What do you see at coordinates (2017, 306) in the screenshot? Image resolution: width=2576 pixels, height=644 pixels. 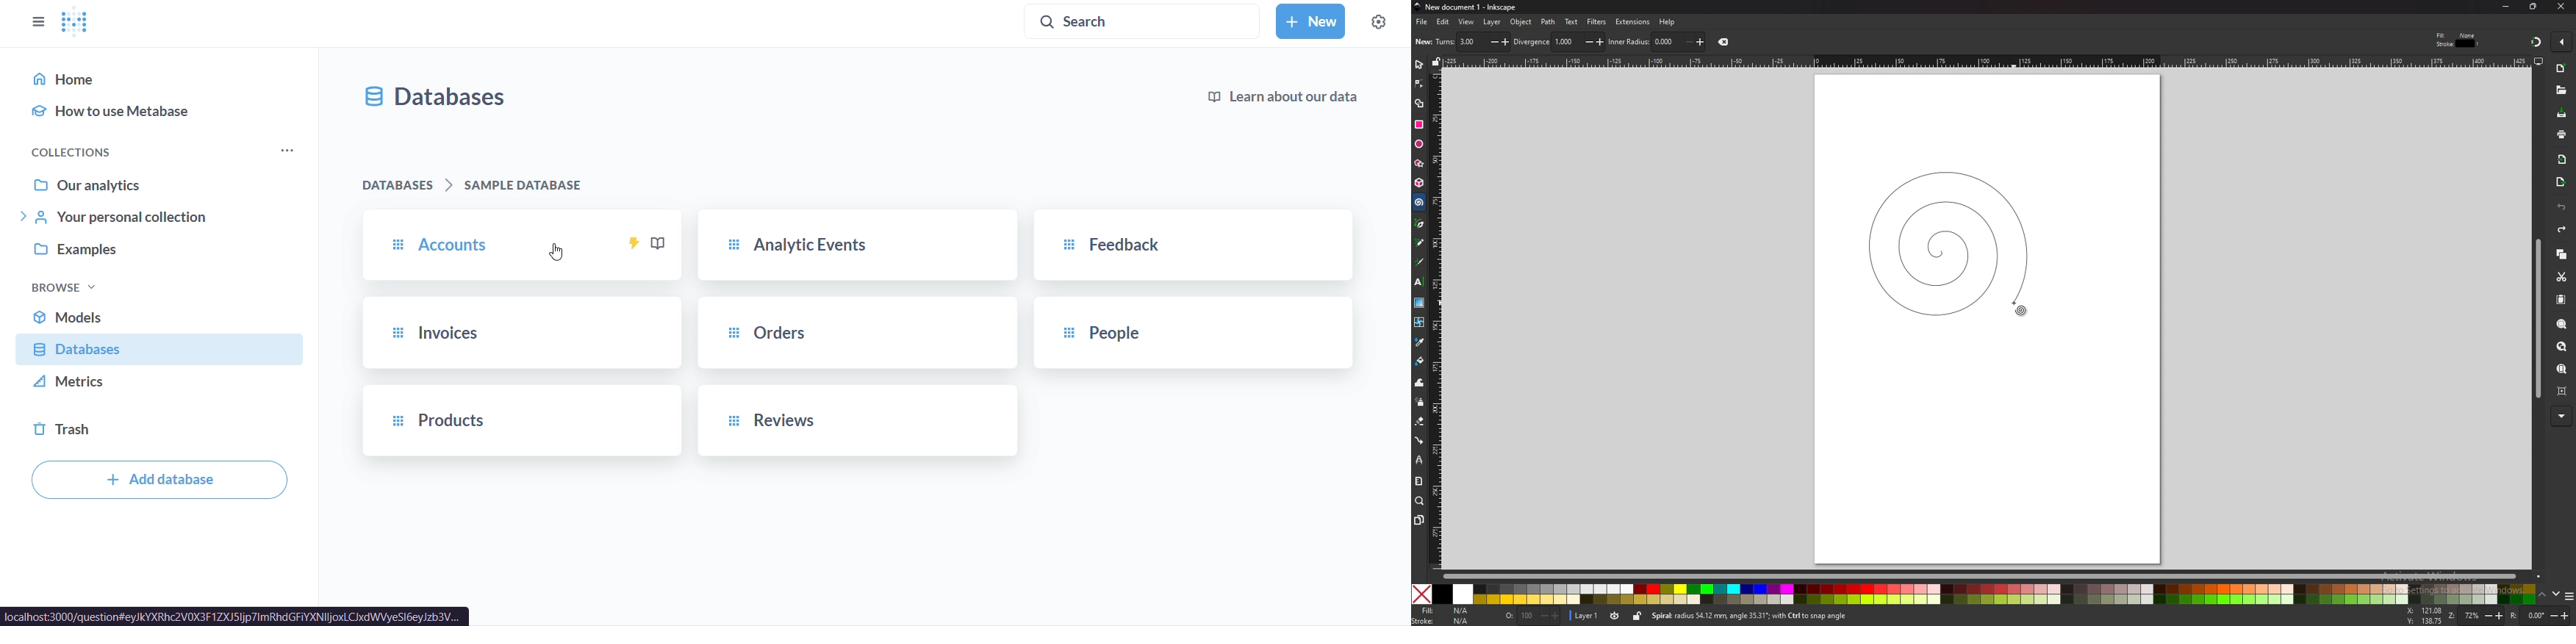 I see `cursor` at bounding box center [2017, 306].